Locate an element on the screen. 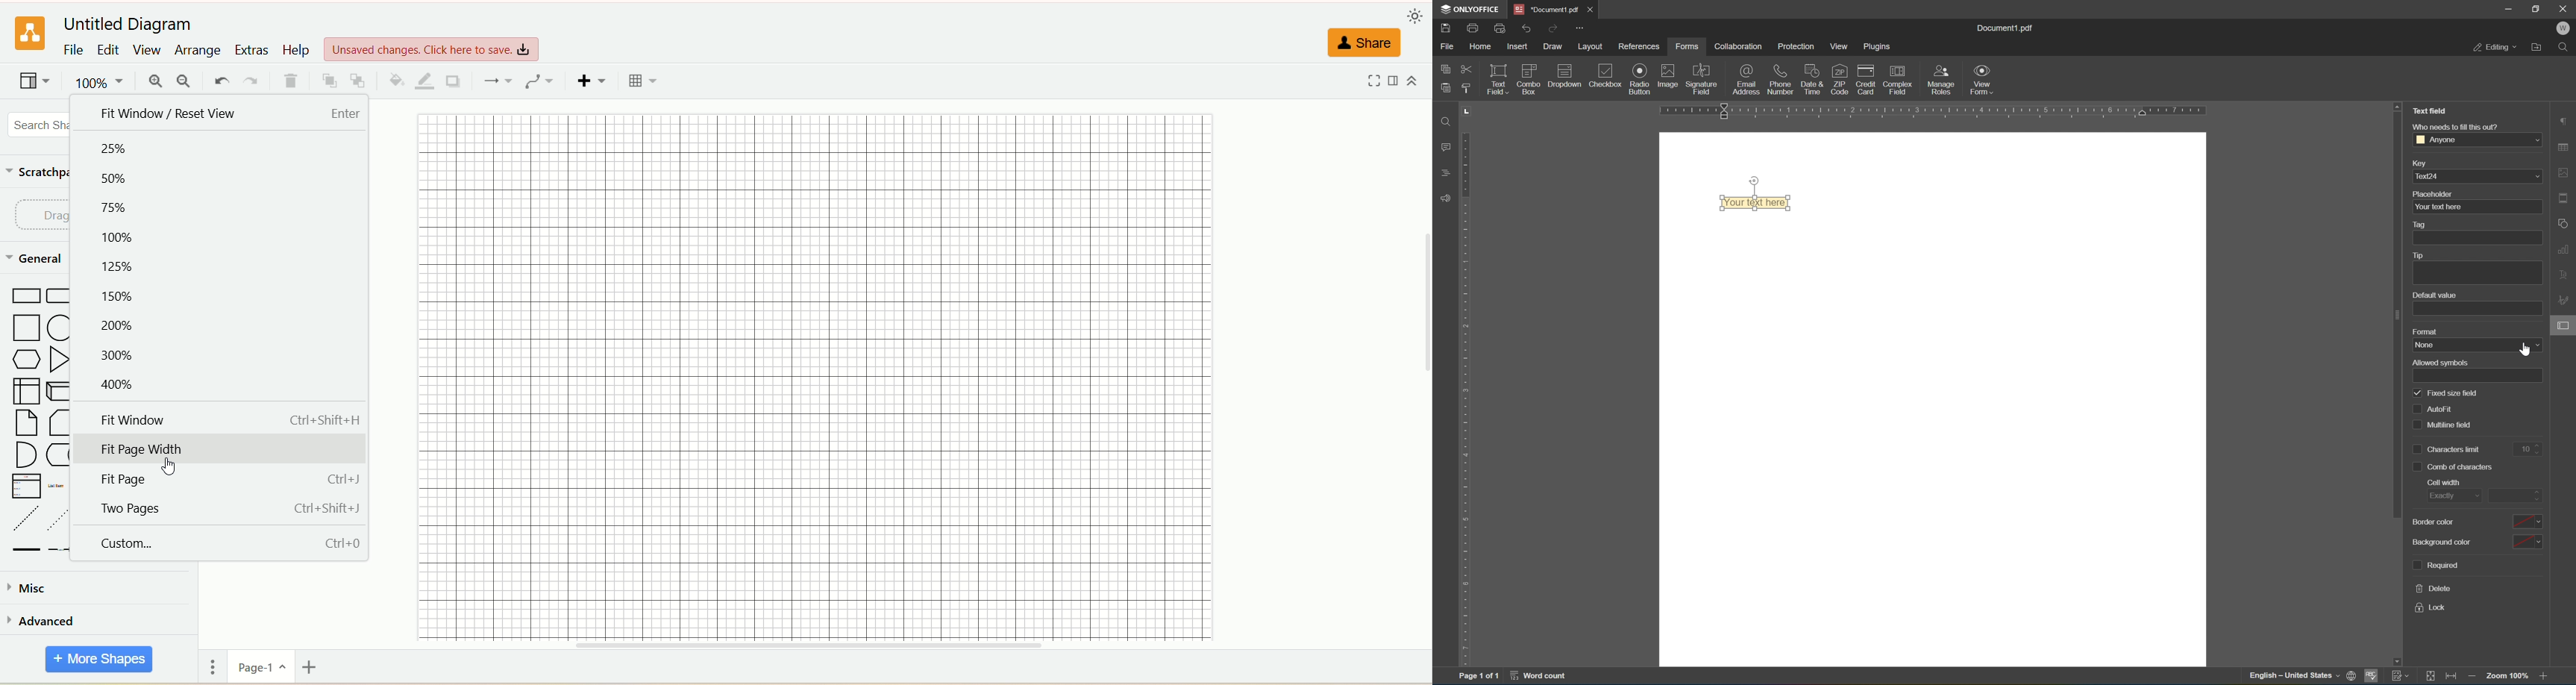 The height and width of the screenshot is (700, 2576). fullscreen is located at coordinates (1376, 81).